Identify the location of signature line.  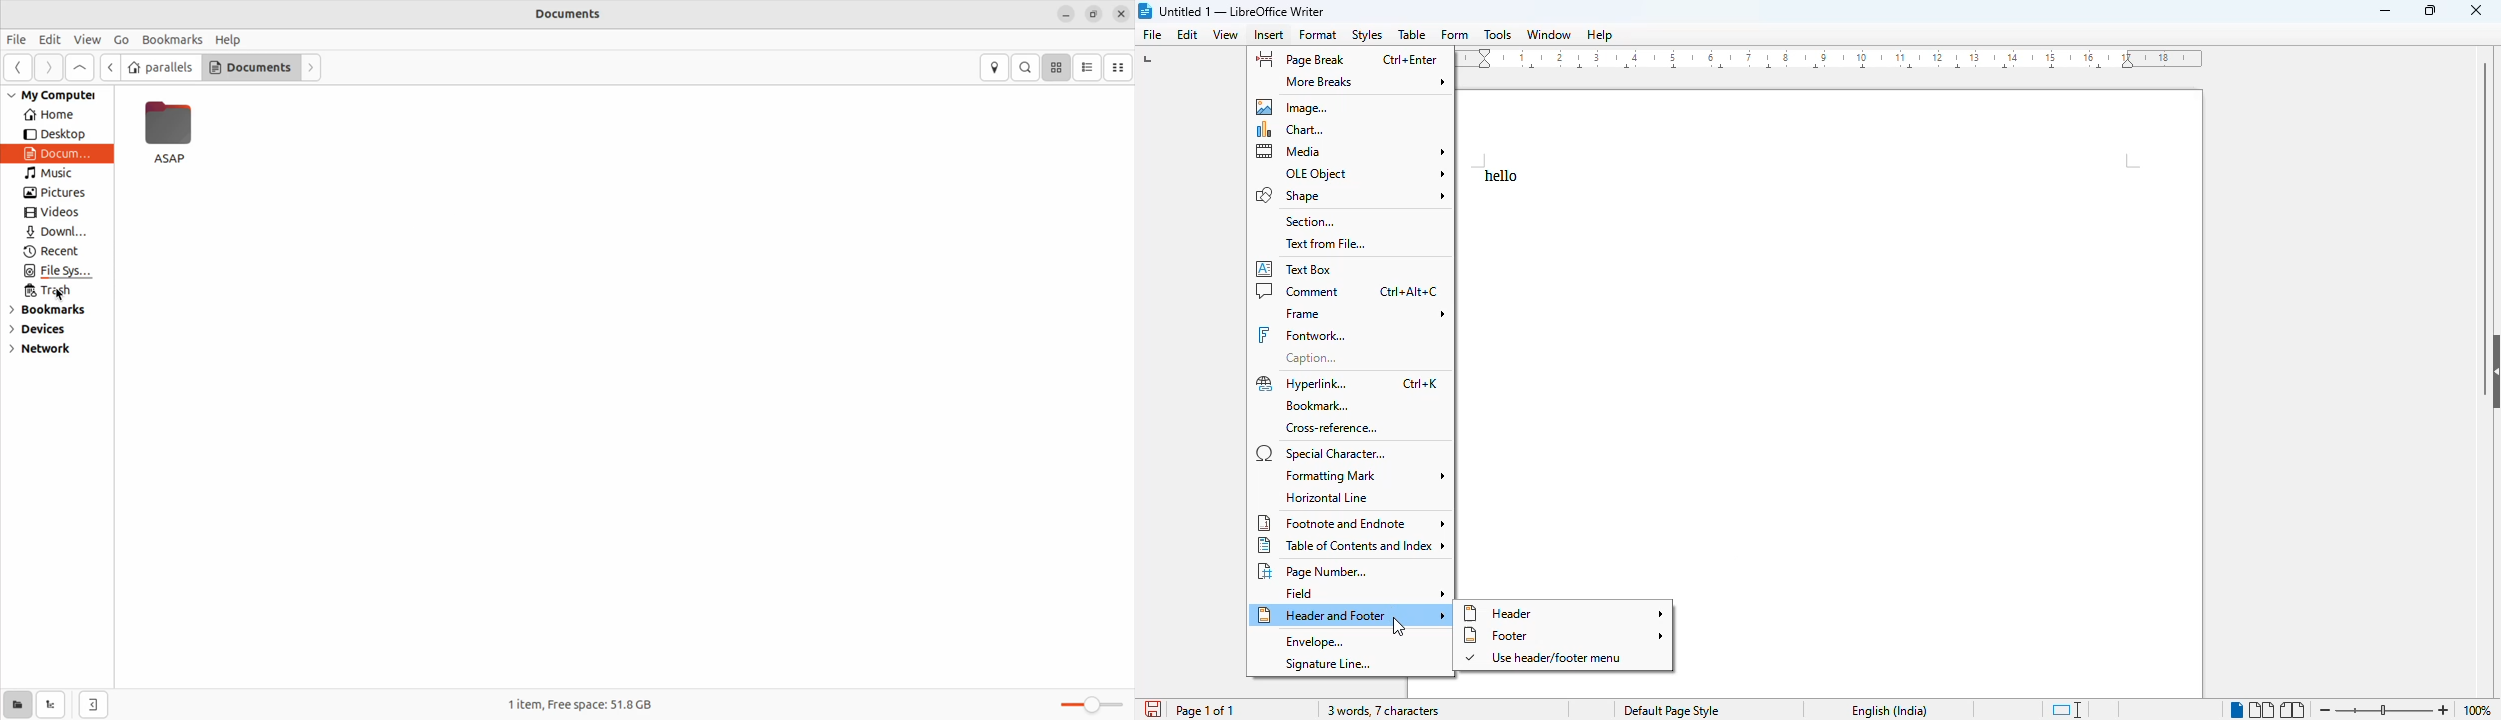
(1326, 665).